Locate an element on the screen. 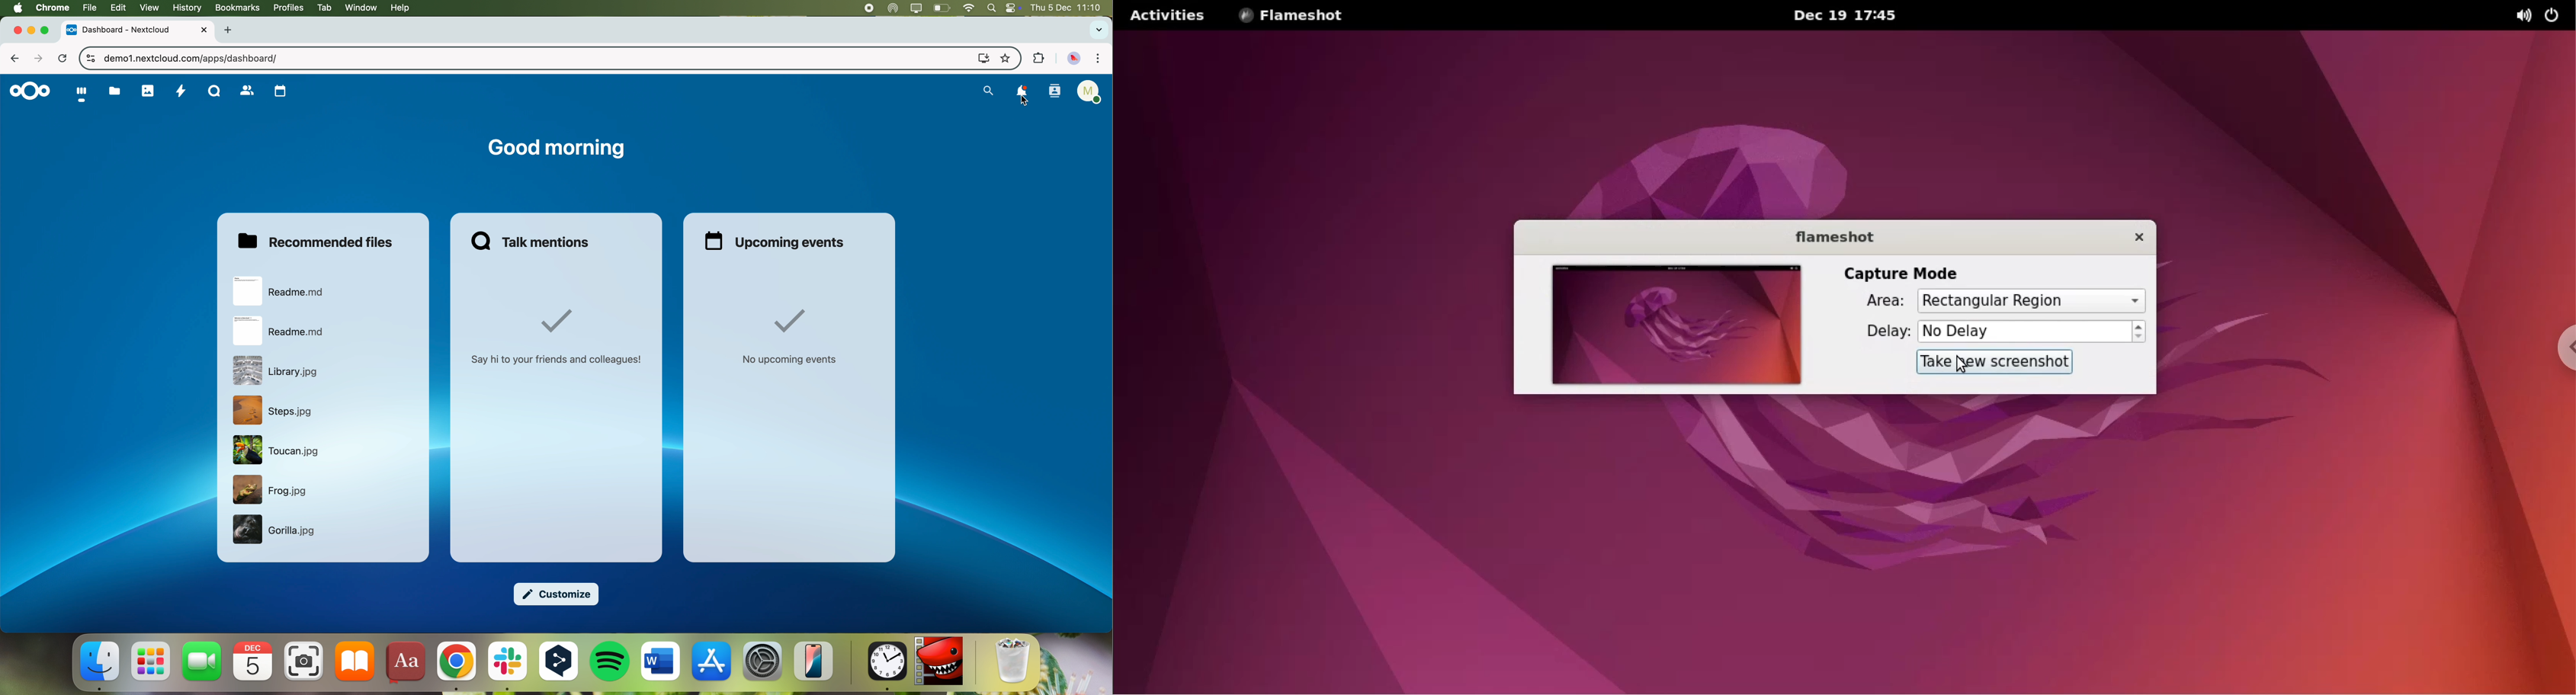 This screenshot has height=700, width=2576. URL is located at coordinates (192, 58).